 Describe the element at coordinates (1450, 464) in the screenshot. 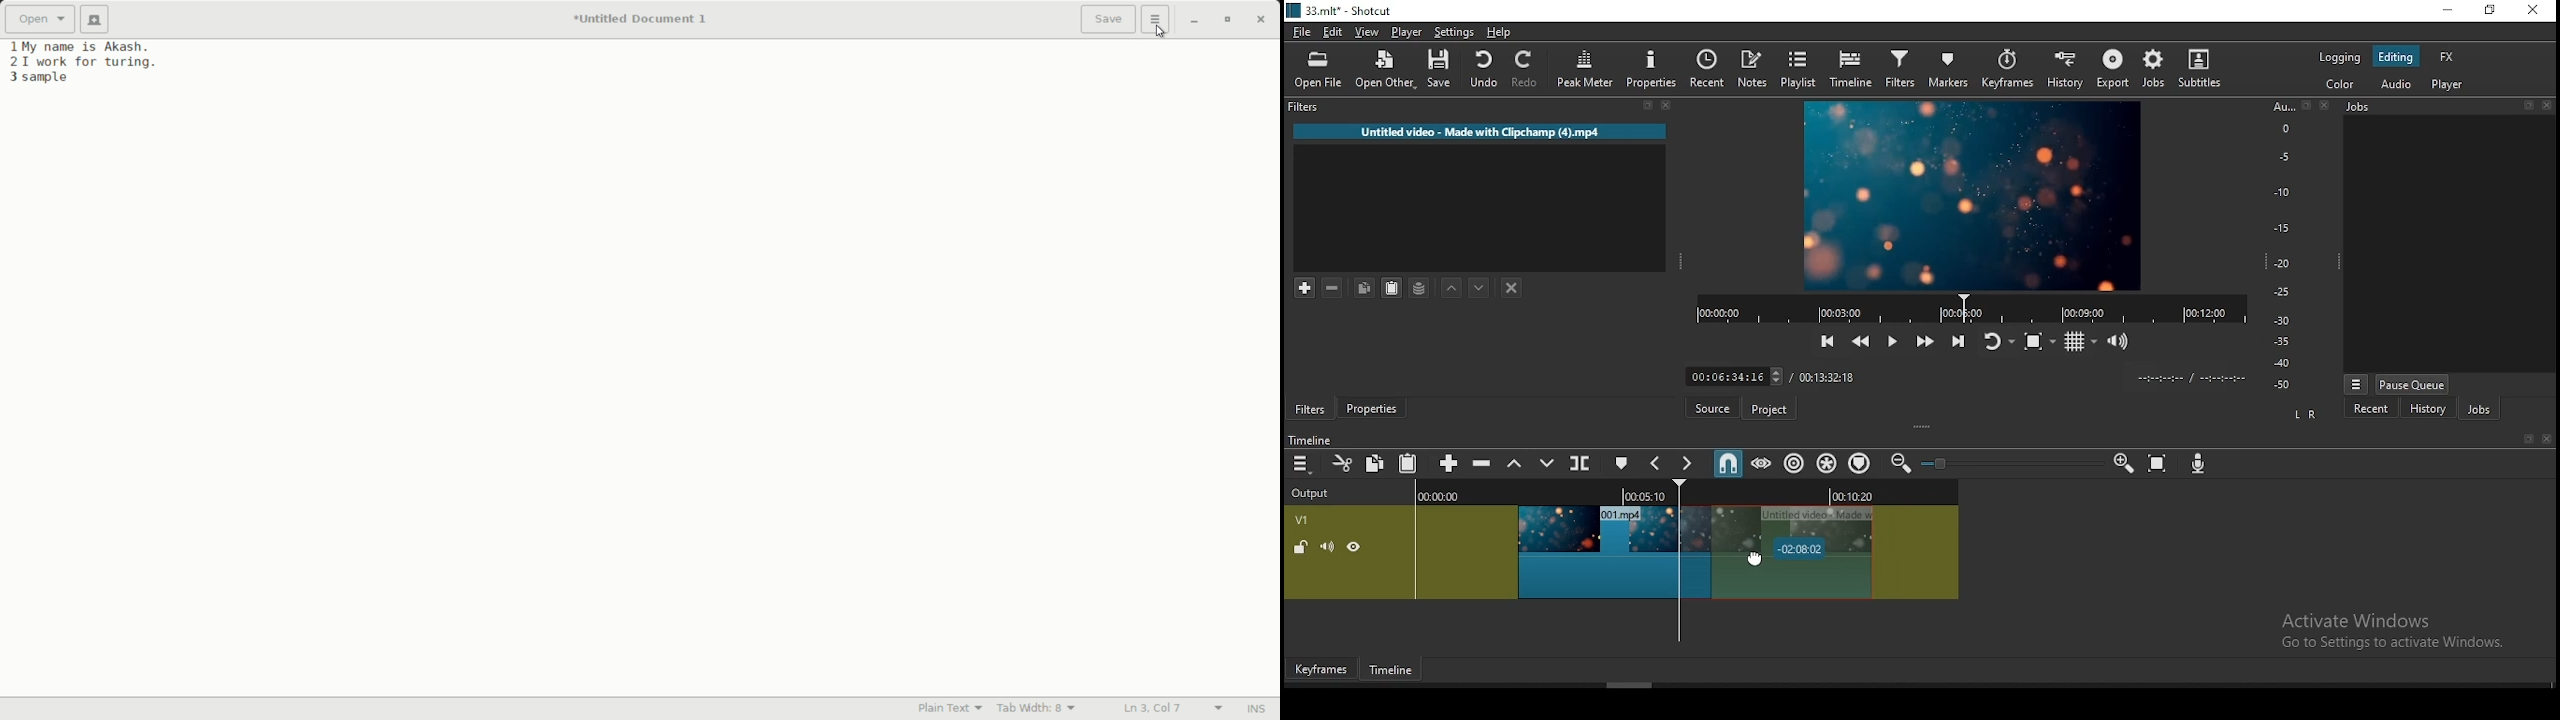

I see `append` at that location.